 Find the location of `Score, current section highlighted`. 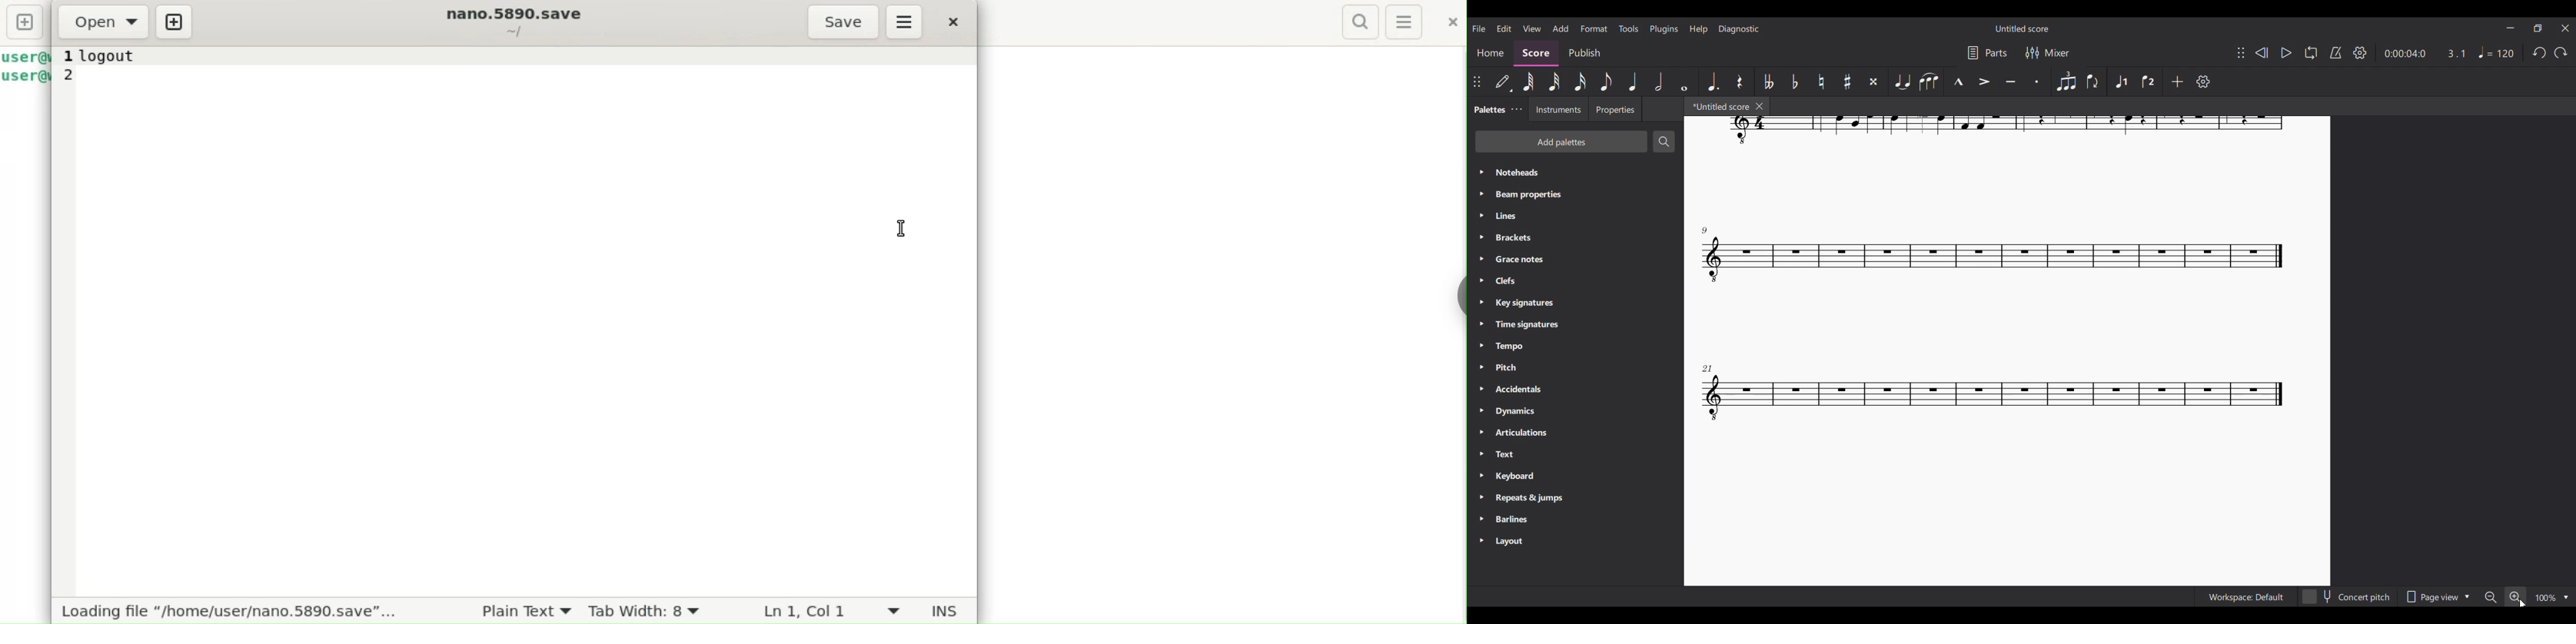

Score, current section highlighted is located at coordinates (1536, 54).